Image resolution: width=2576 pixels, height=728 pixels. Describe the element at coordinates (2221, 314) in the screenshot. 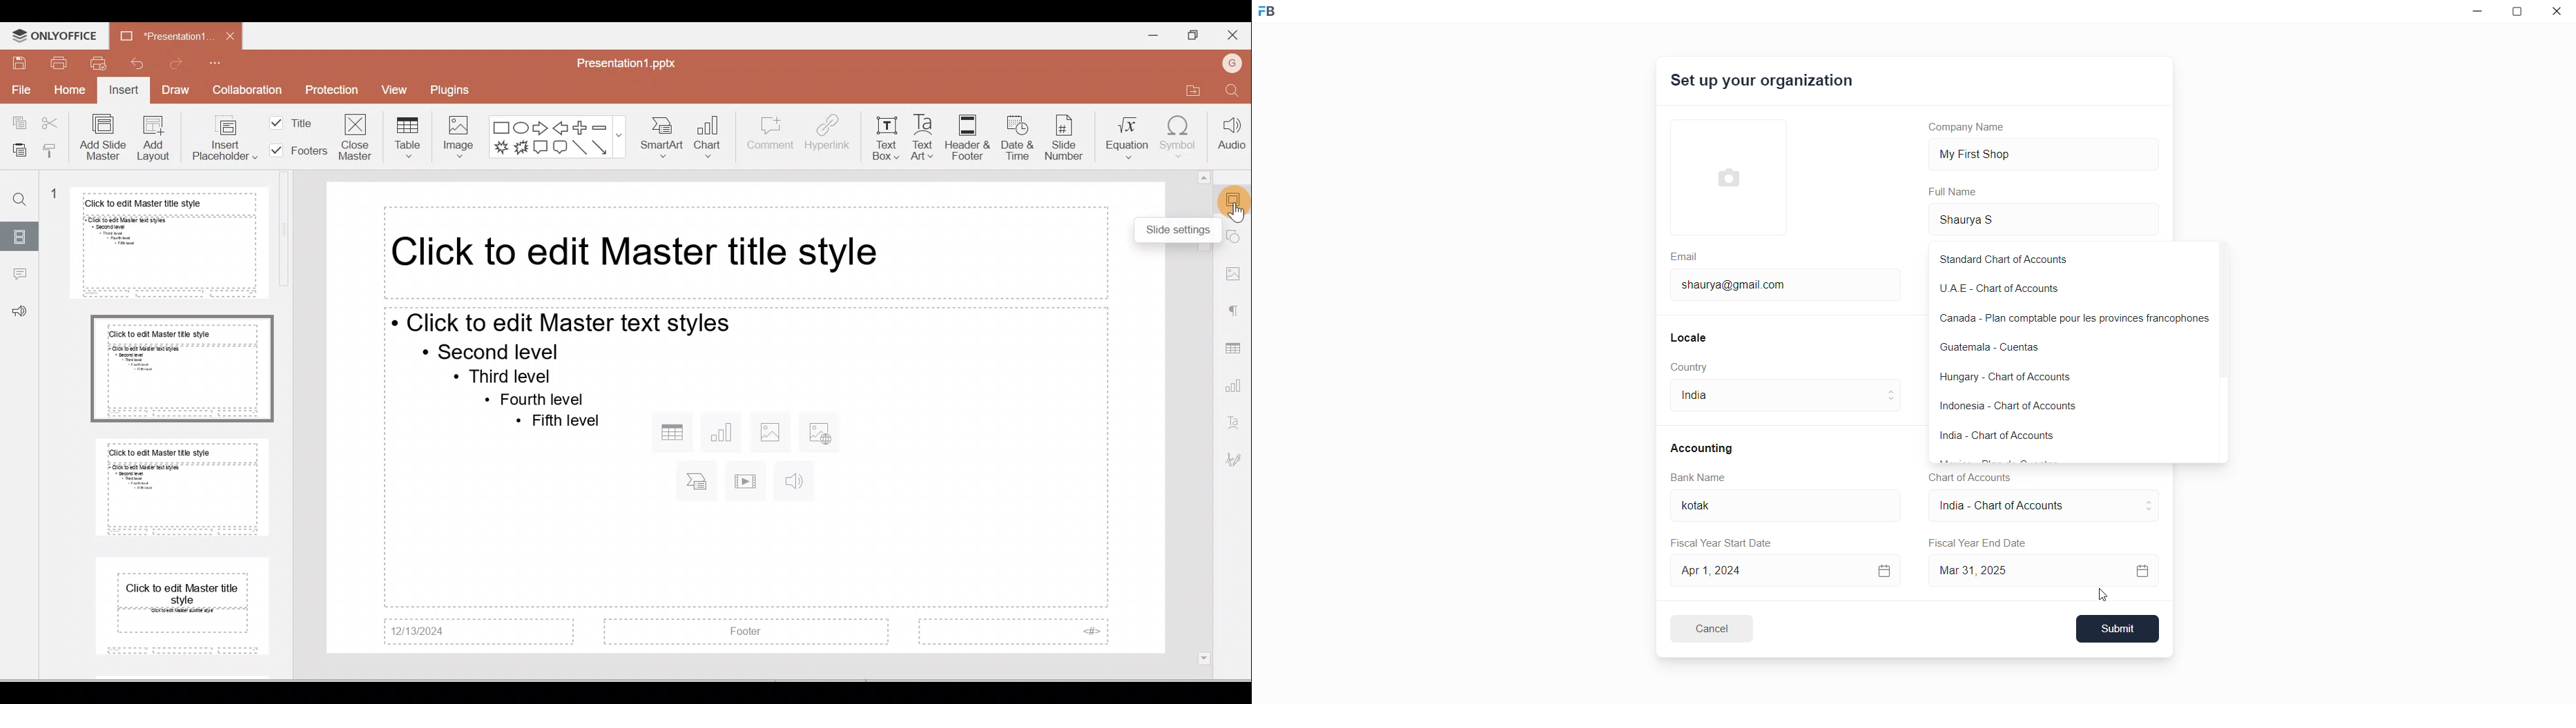

I see `scroll bar` at that location.